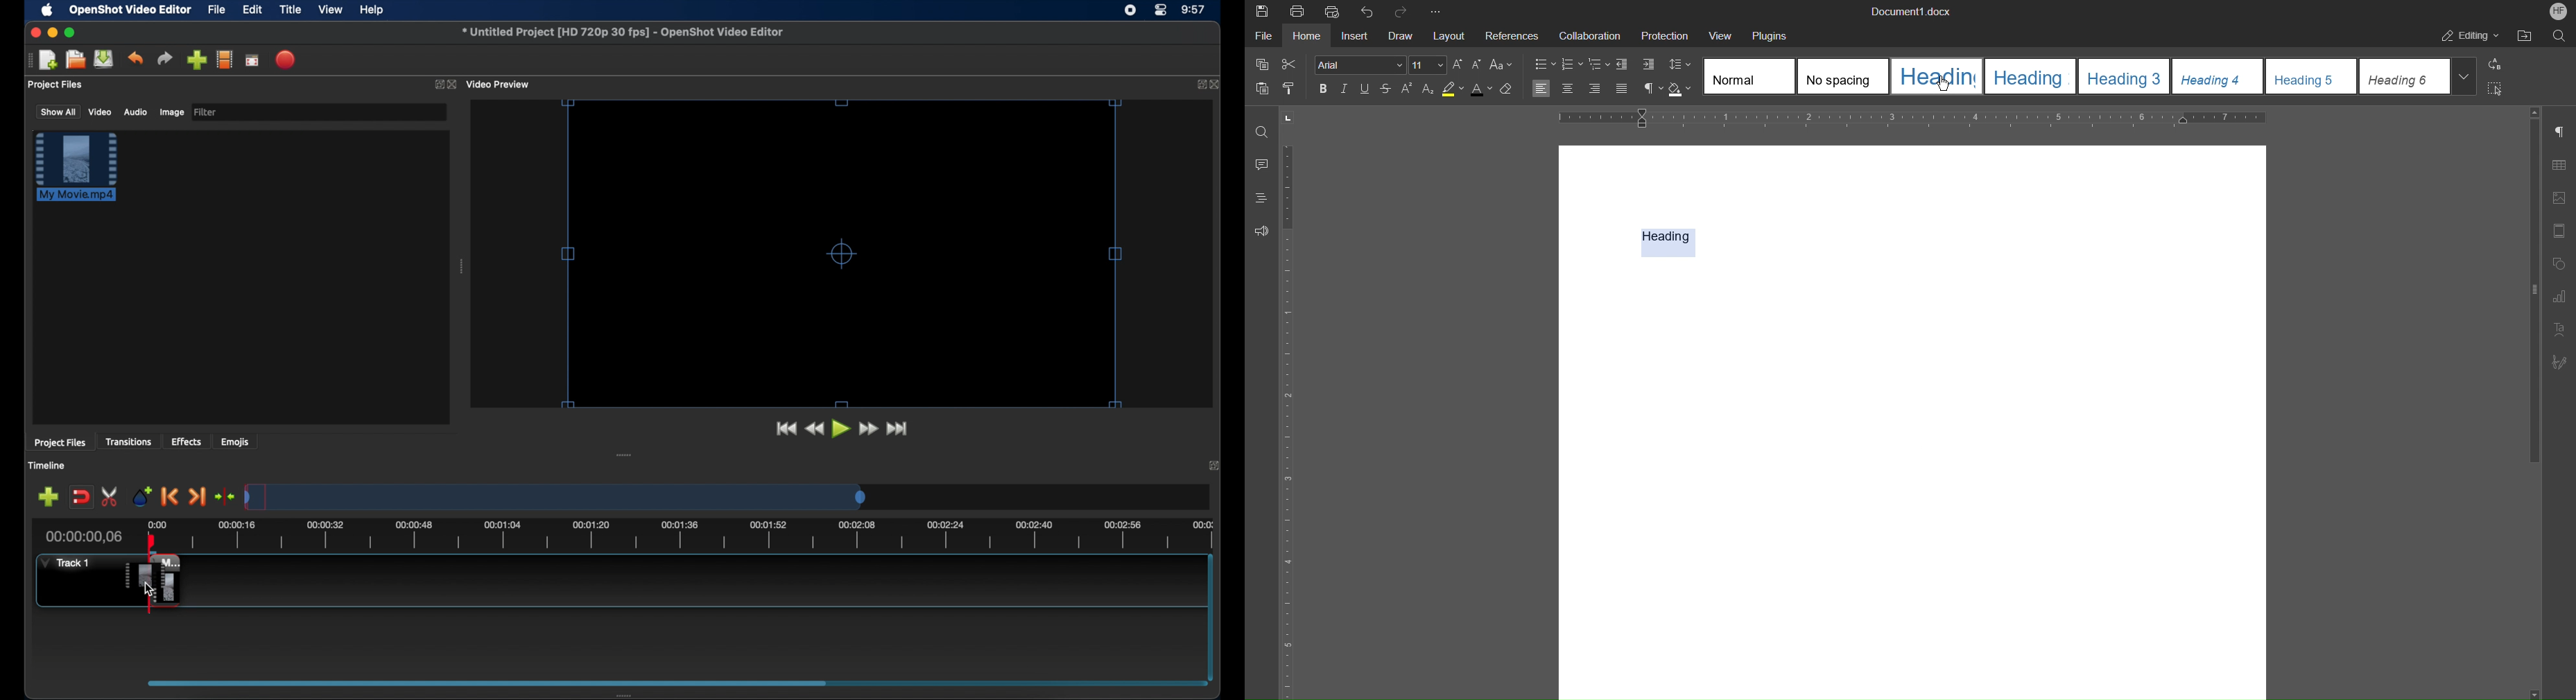 This screenshot has height=700, width=2576. I want to click on enable razor, so click(110, 497).